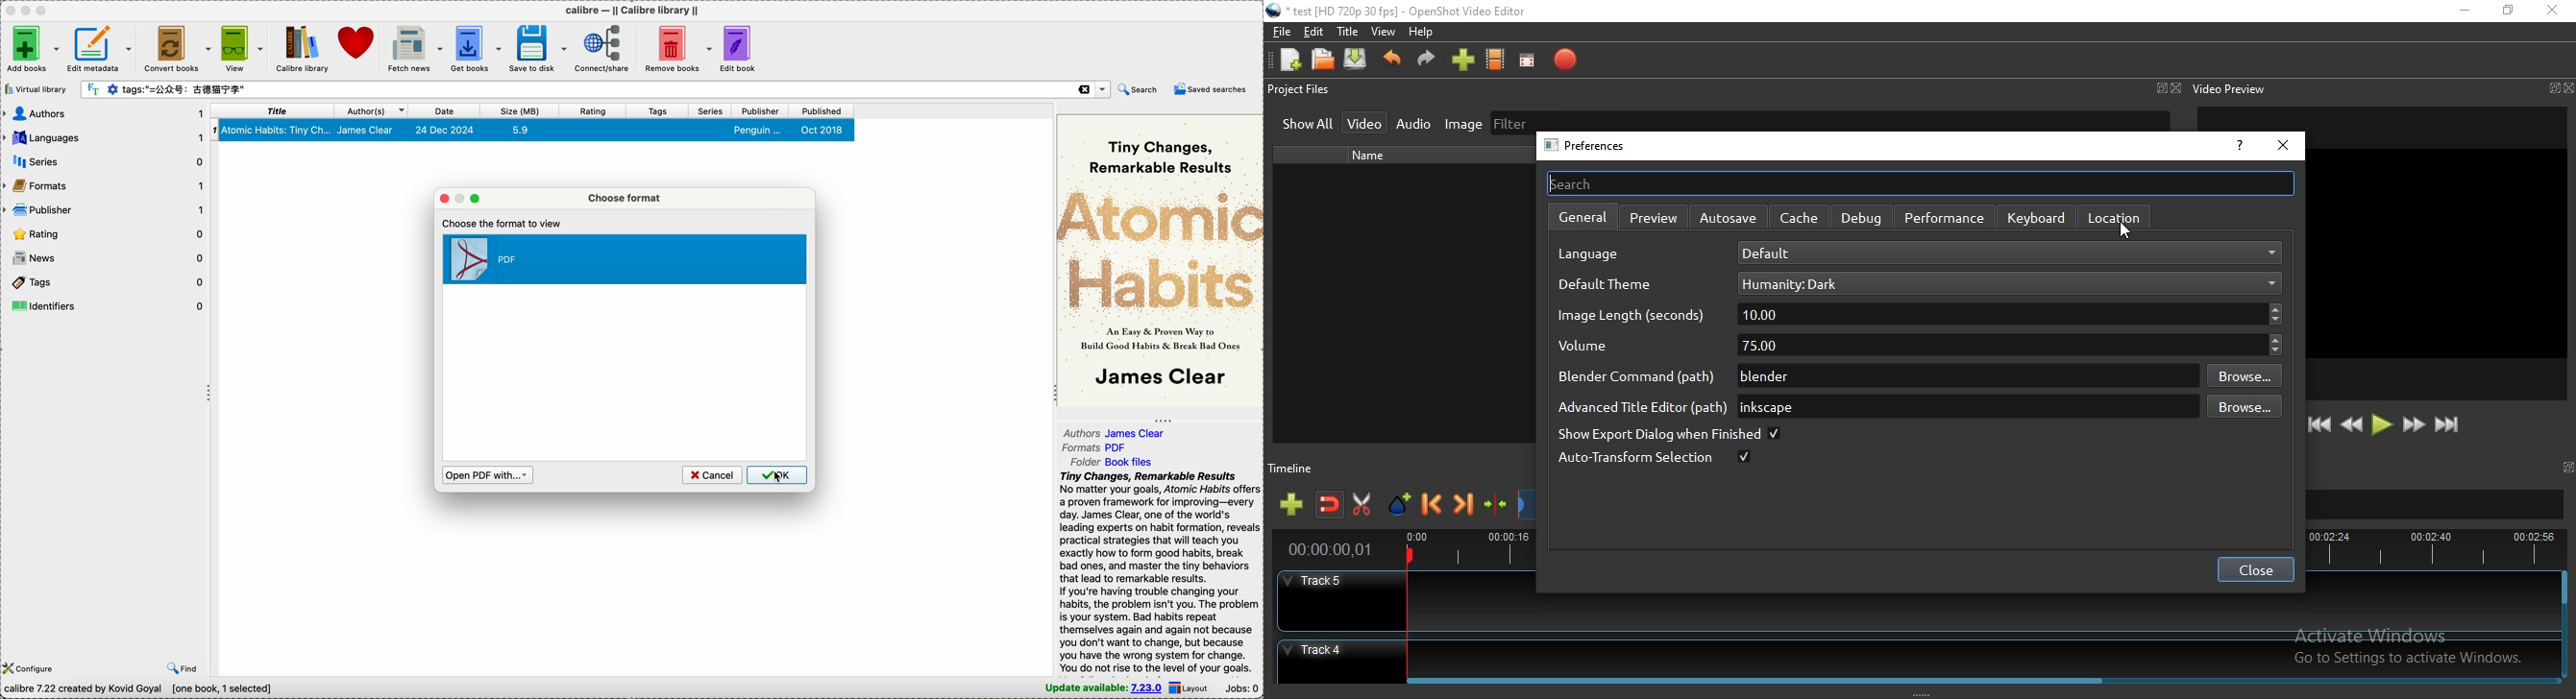  What do you see at coordinates (1118, 433) in the screenshot?
I see `authors` at bounding box center [1118, 433].